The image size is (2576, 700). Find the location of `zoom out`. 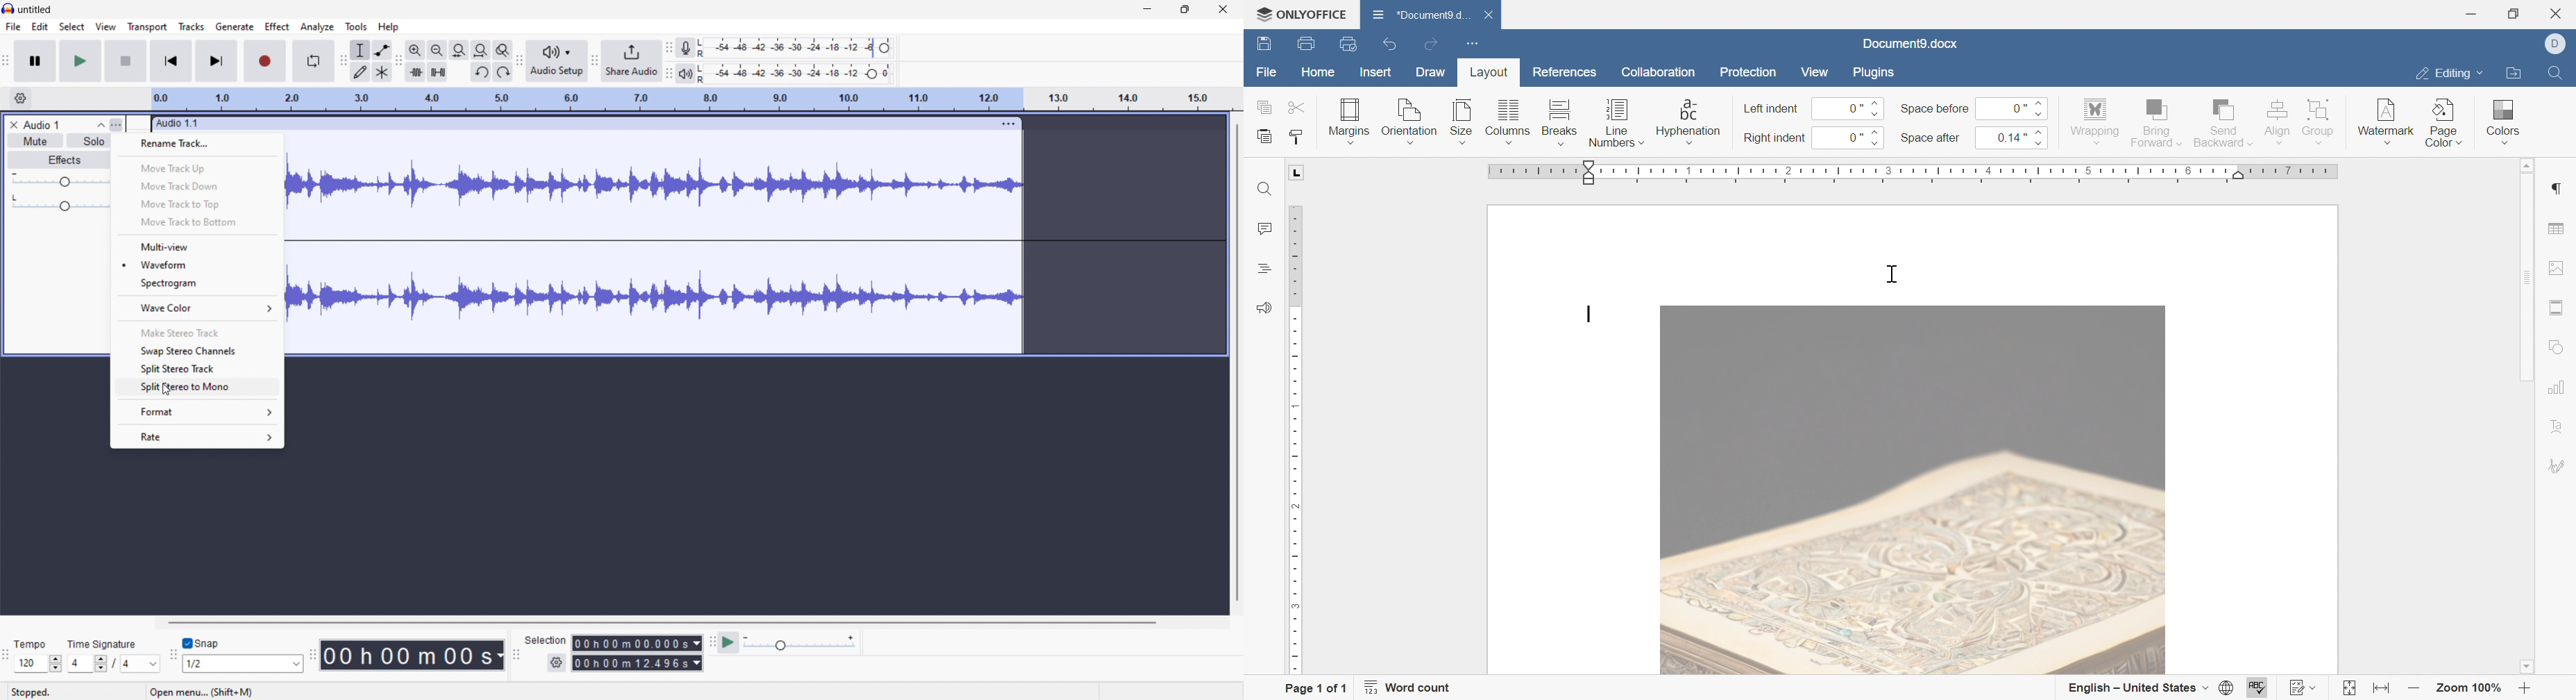

zoom out is located at coordinates (2414, 689).